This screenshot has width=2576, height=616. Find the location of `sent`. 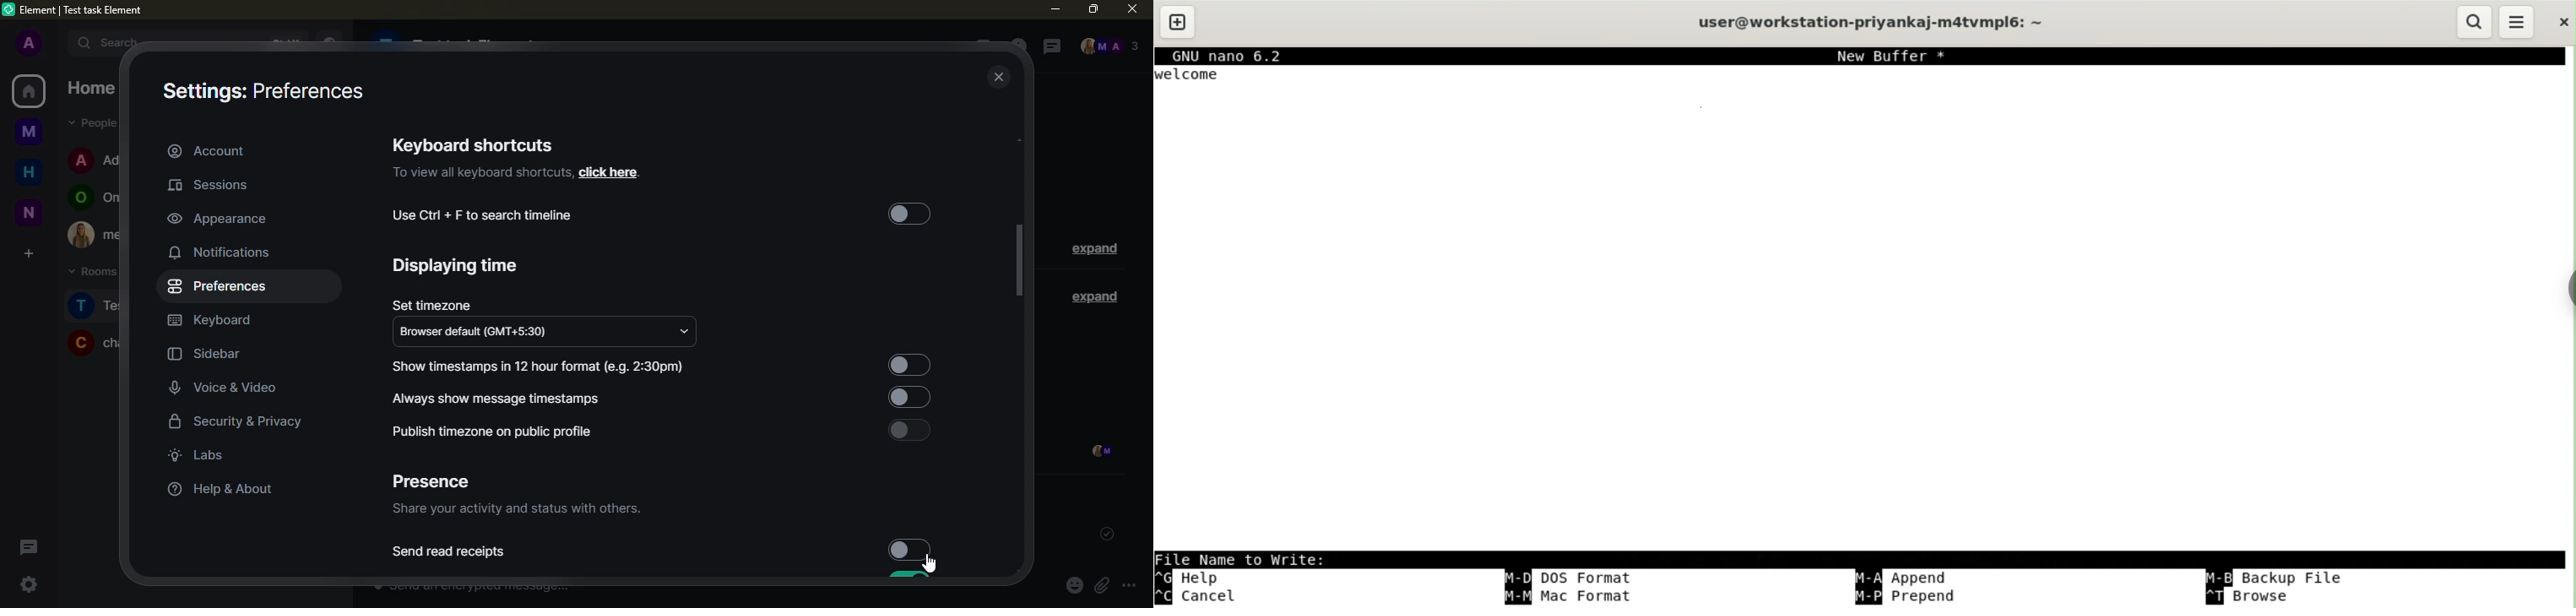

sent is located at coordinates (1103, 534).